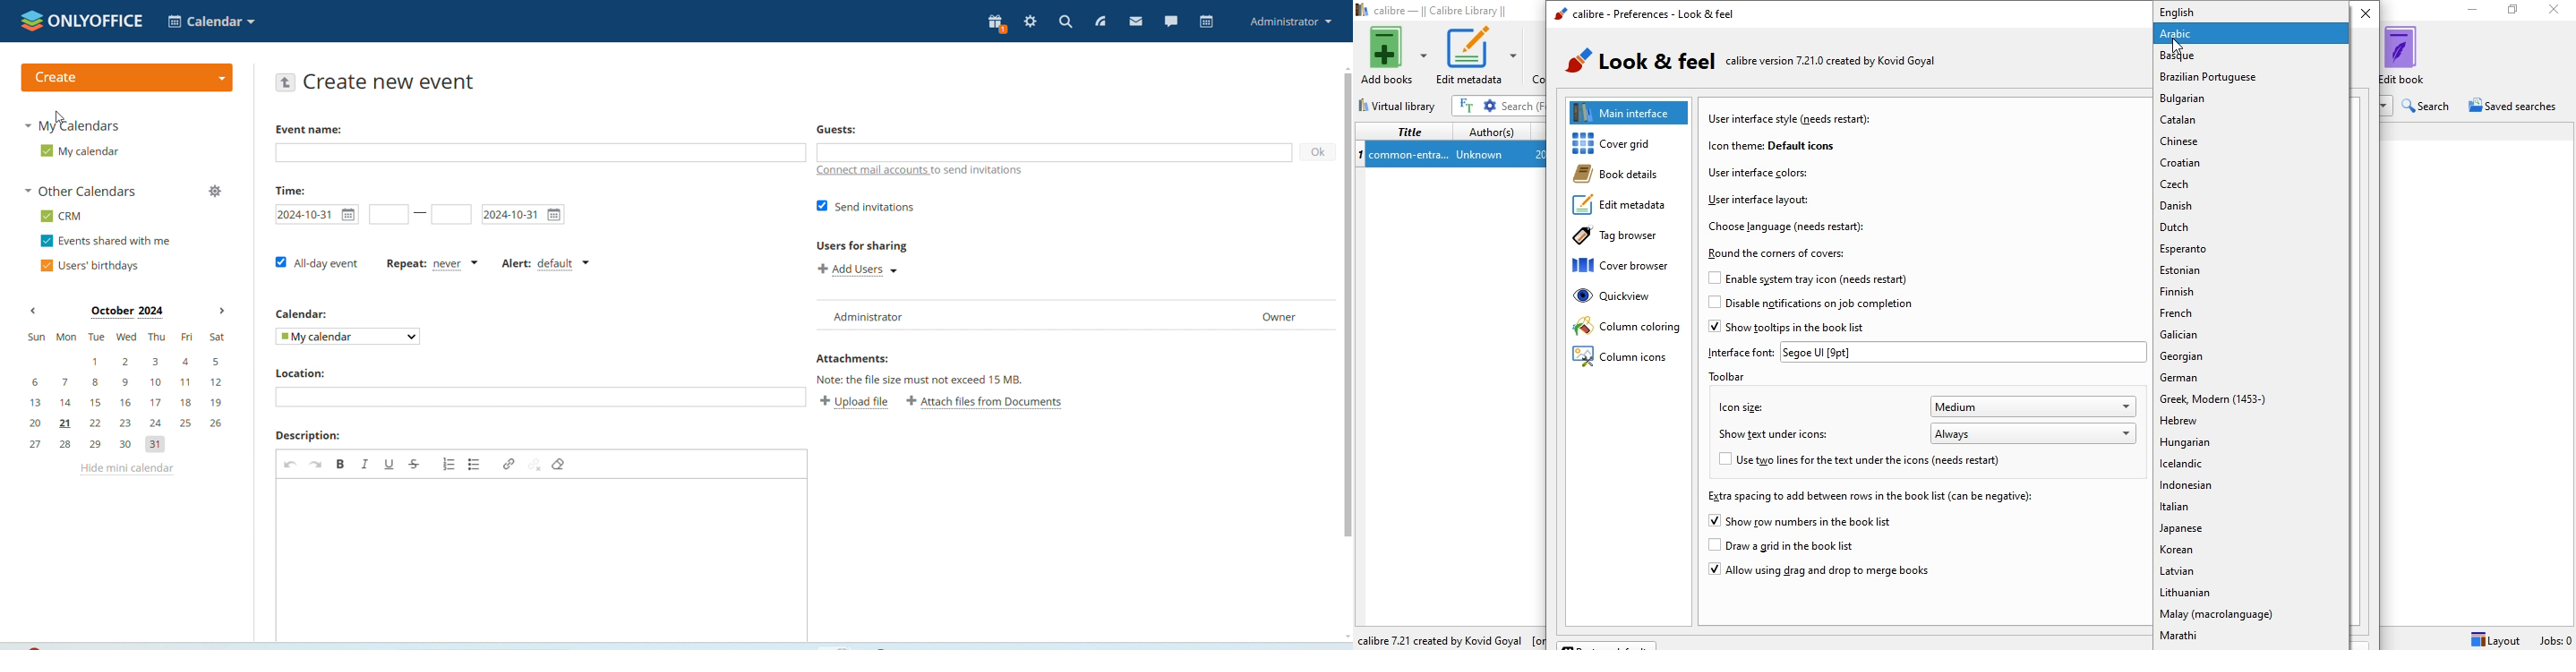 This screenshot has height=672, width=2576. Describe the element at coordinates (291, 191) in the screenshot. I see `Time` at that location.